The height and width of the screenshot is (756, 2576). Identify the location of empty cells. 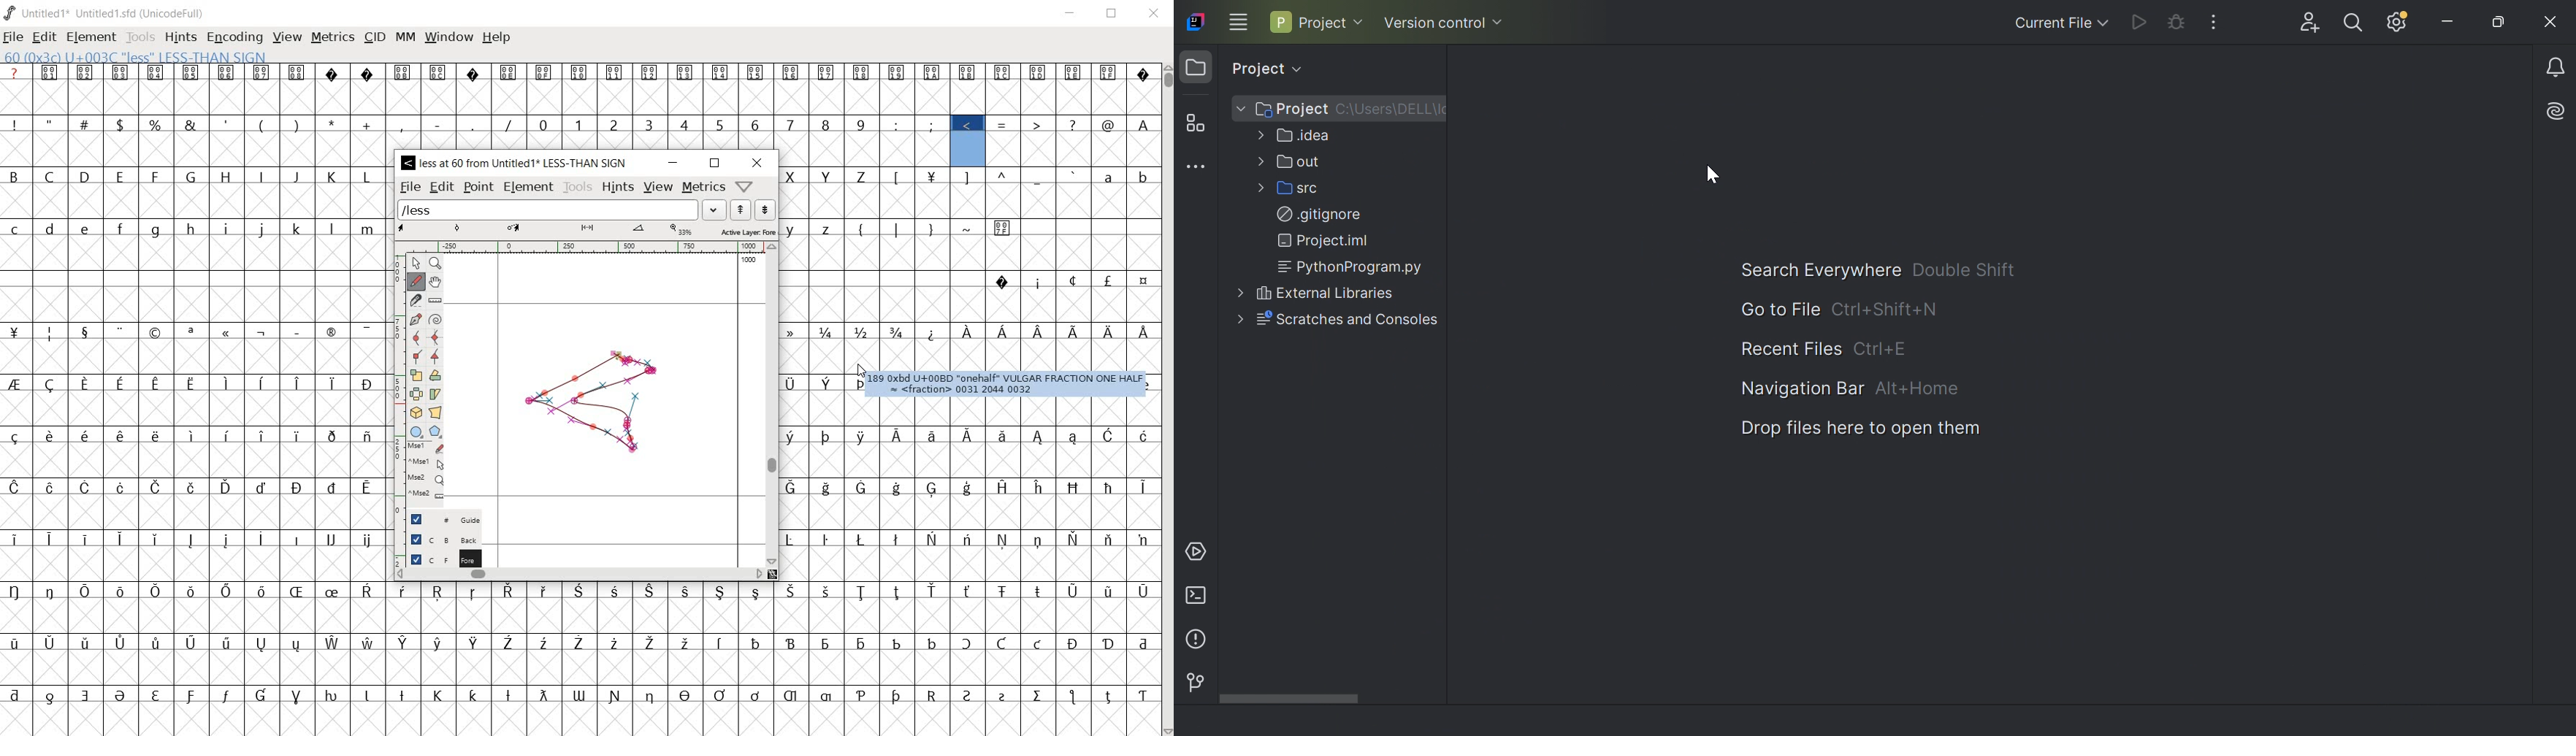
(200, 409).